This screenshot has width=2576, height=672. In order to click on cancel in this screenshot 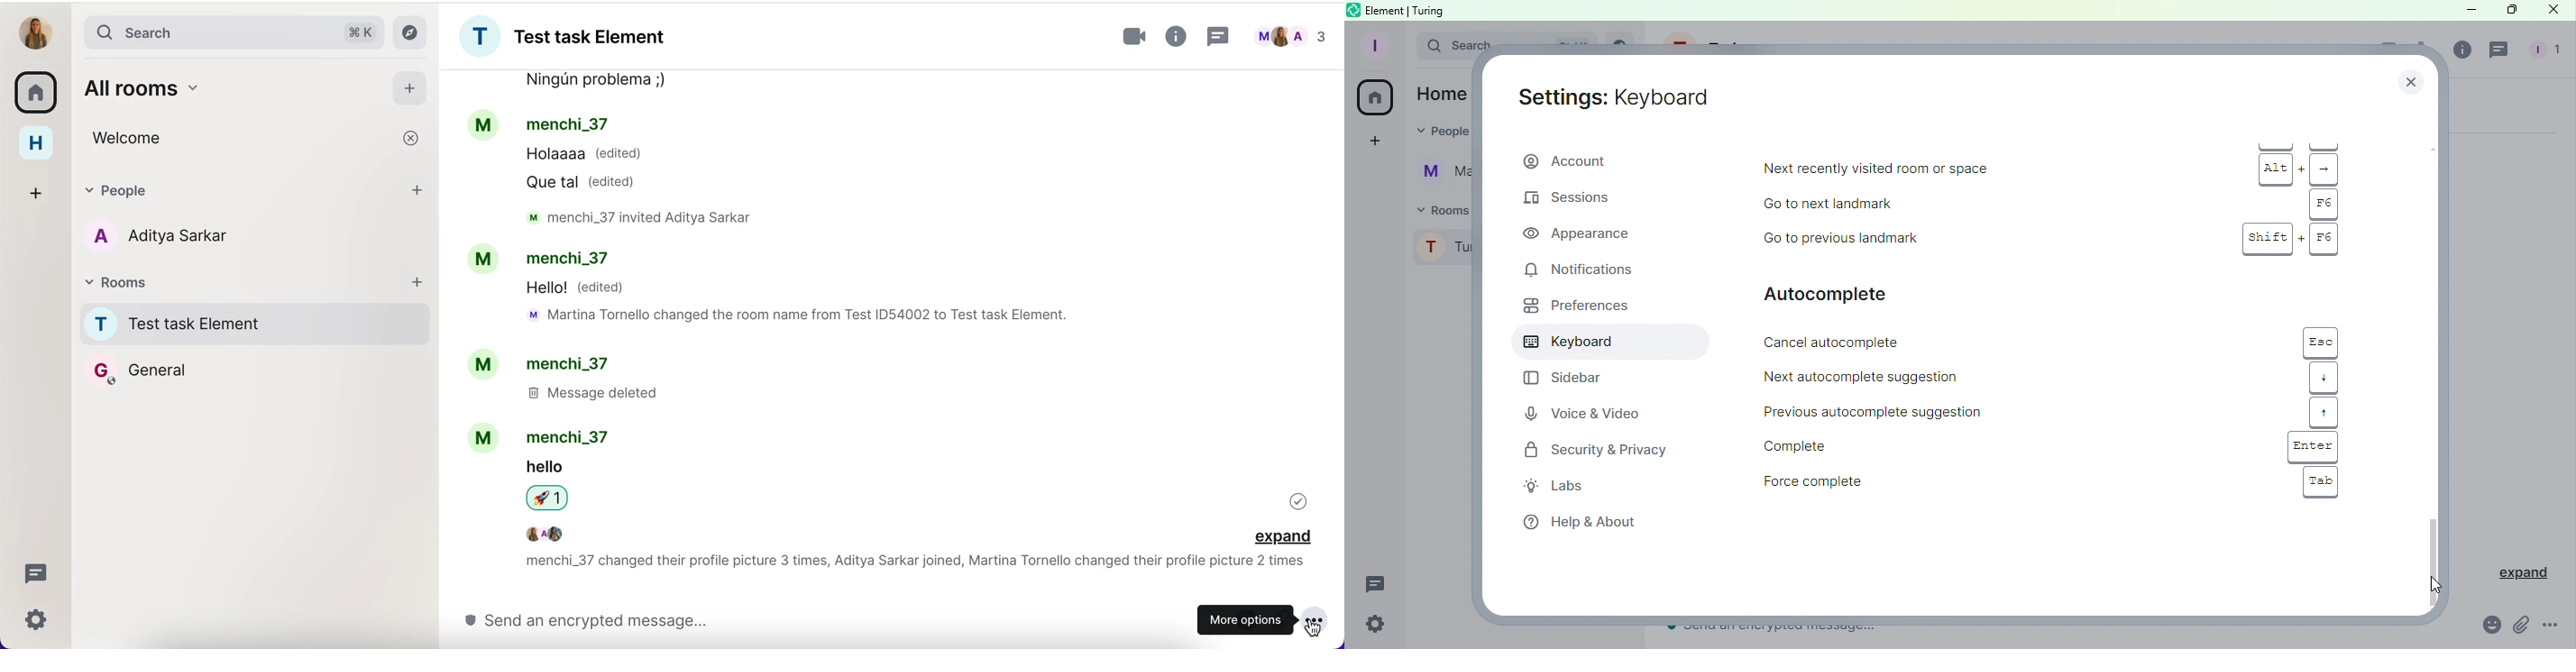, I will do `click(412, 141)`.